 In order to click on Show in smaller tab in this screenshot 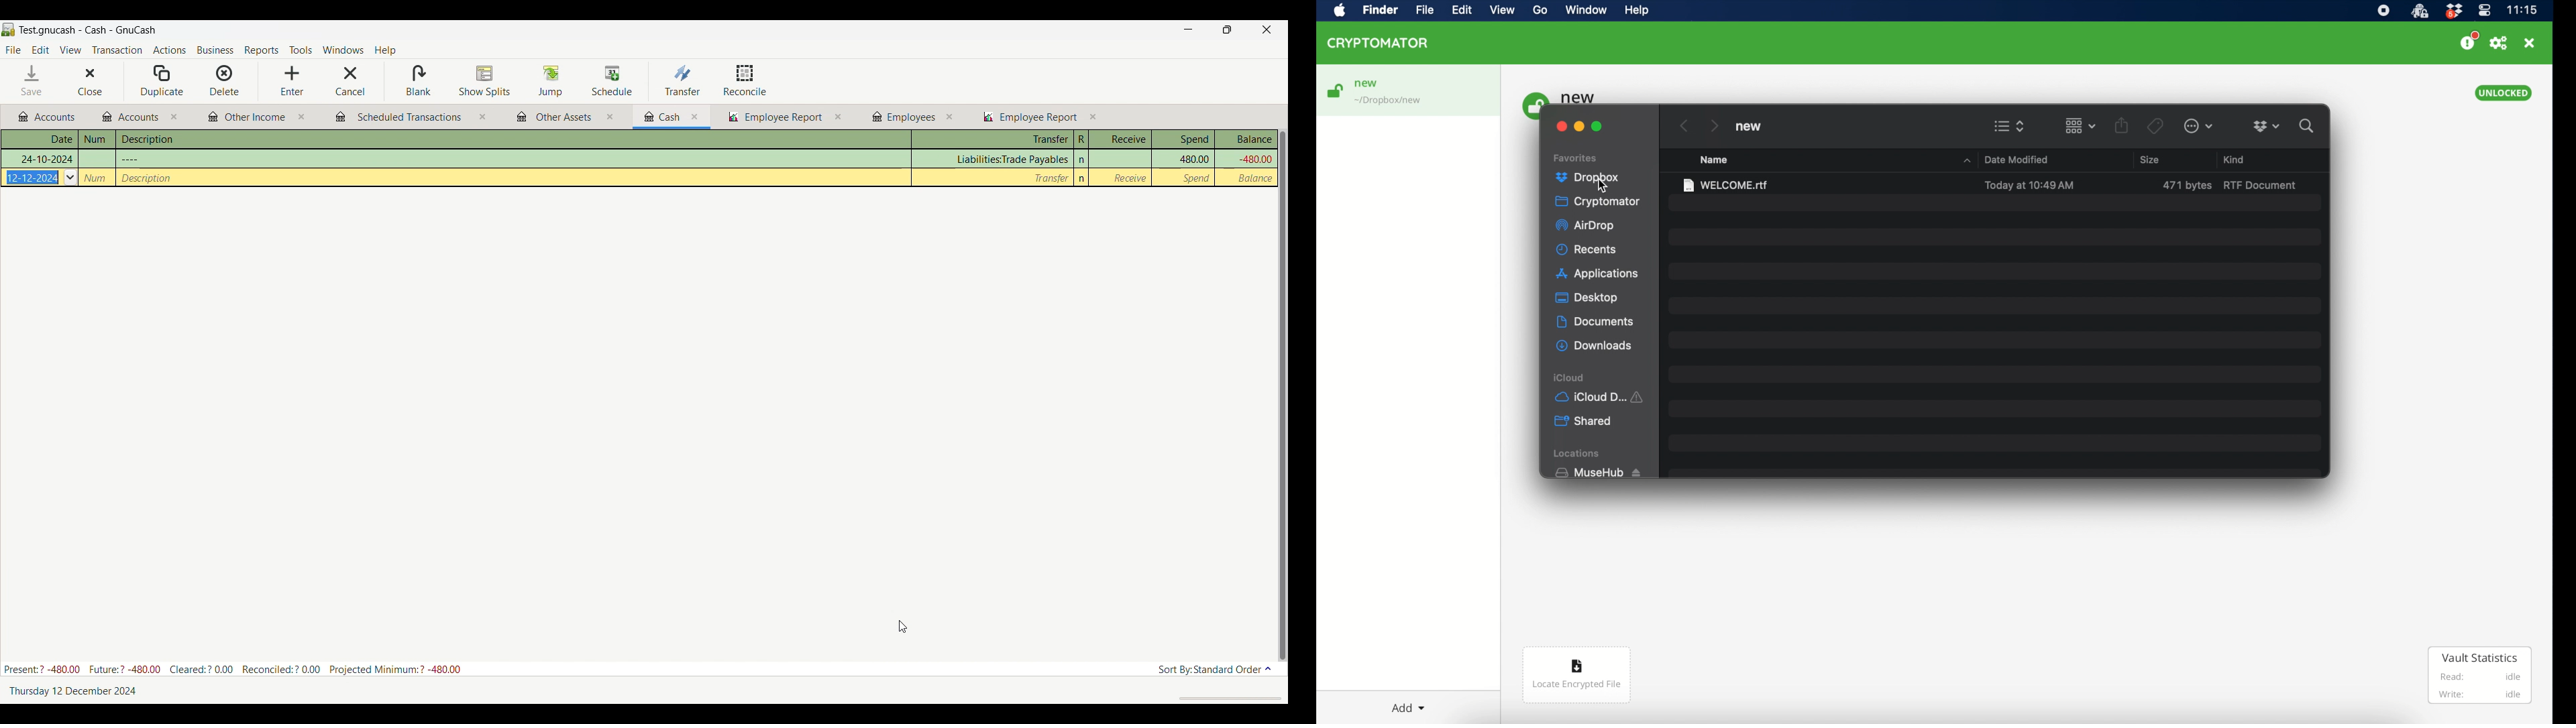, I will do `click(1227, 29)`.